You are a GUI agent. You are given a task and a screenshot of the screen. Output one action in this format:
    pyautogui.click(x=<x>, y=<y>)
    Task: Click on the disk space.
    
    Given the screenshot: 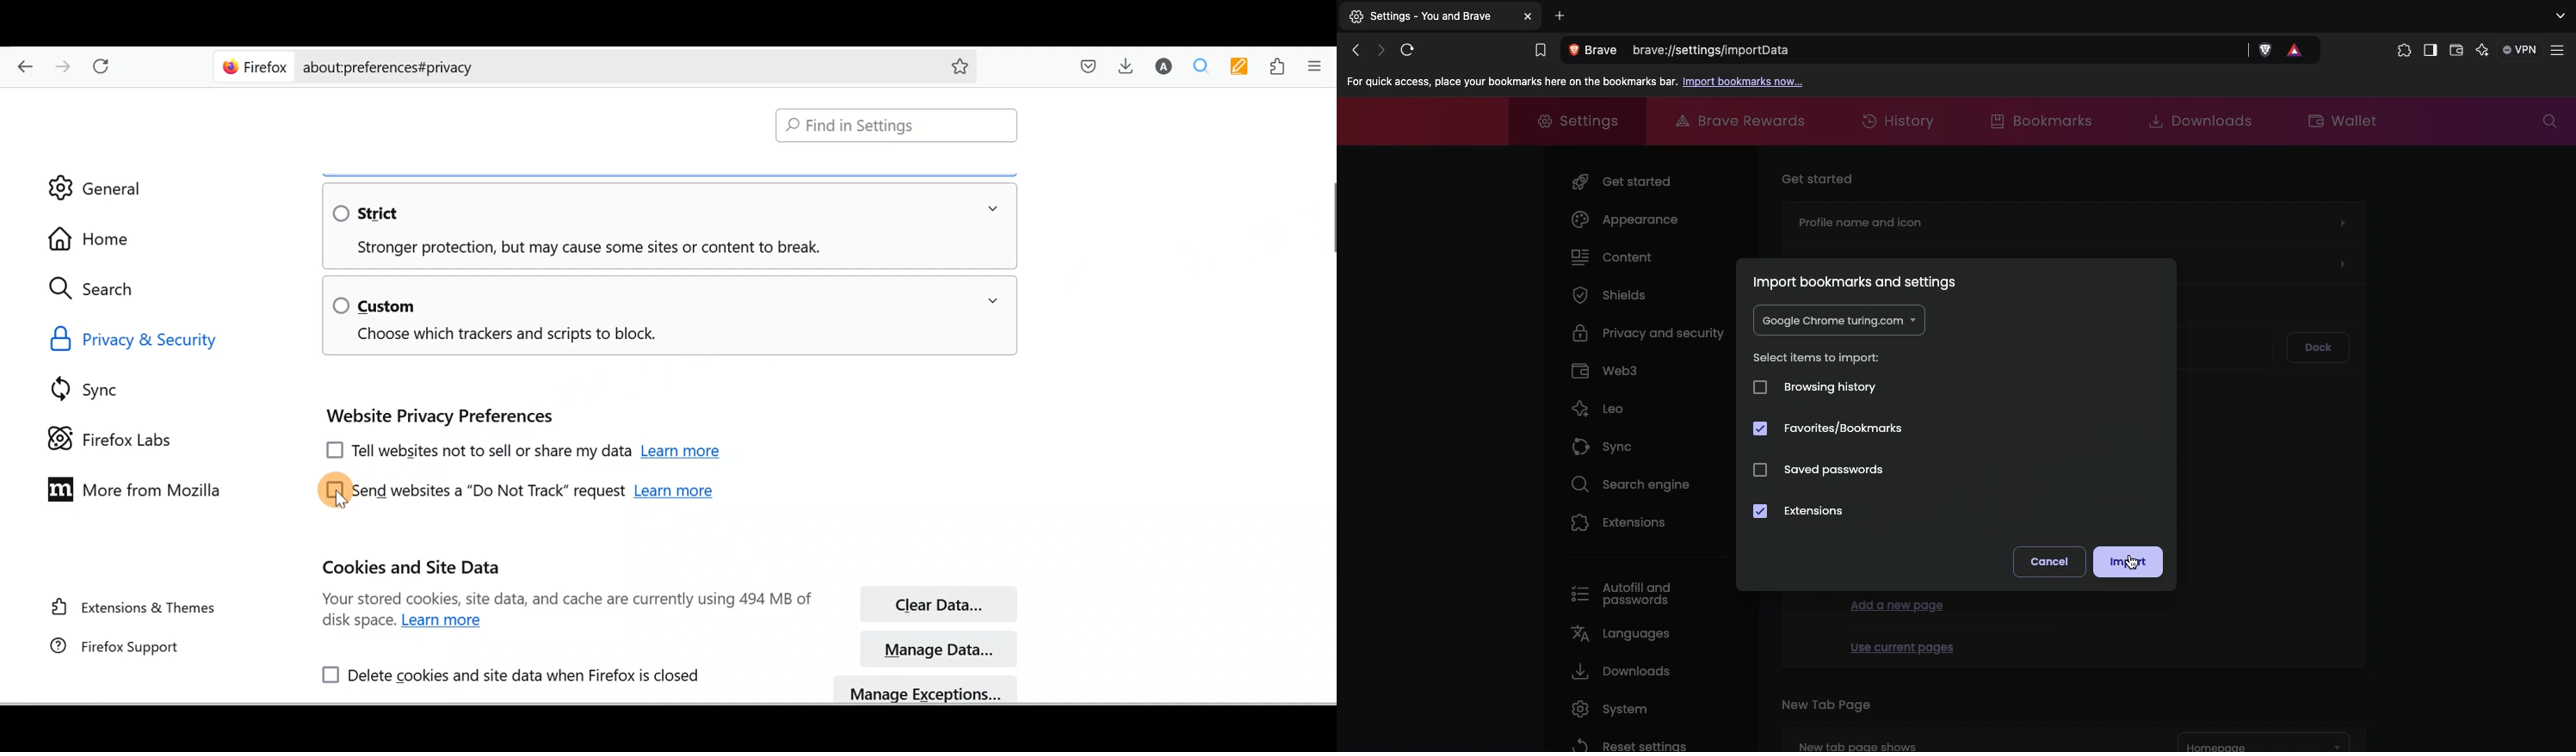 What is the action you would take?
    pyautogui.click(x=359, y=622)
    